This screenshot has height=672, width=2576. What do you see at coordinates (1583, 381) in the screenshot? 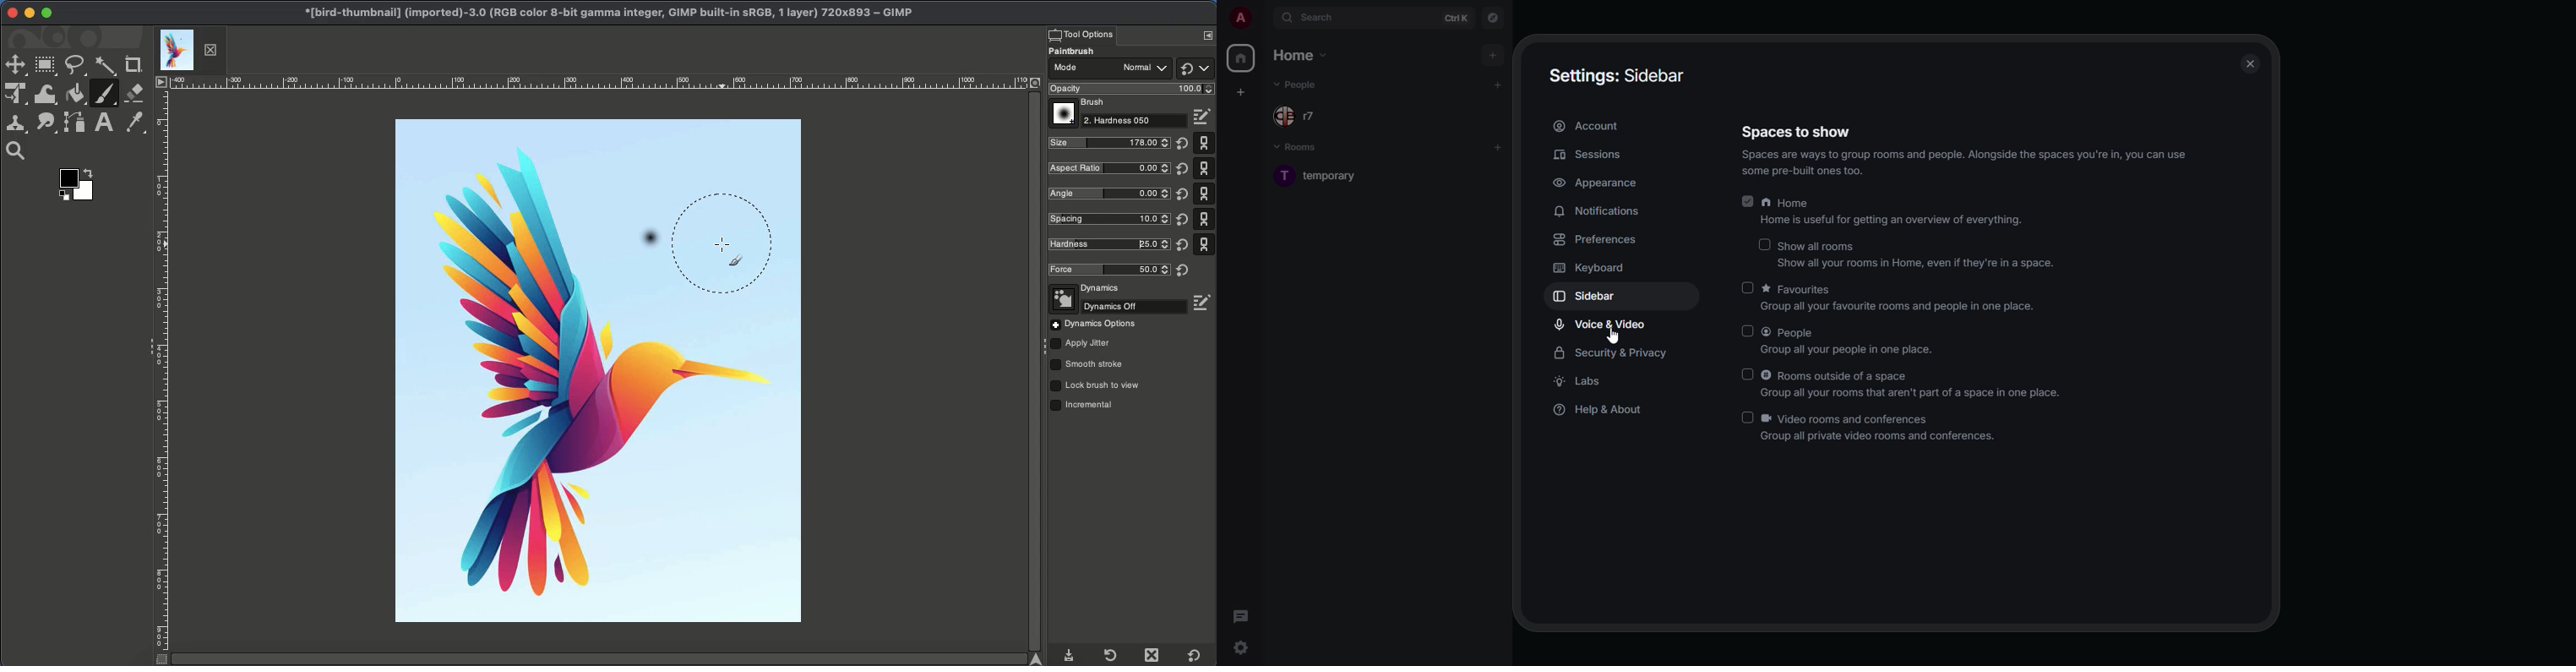
I see `labs` at bounding box center [1583, 381].